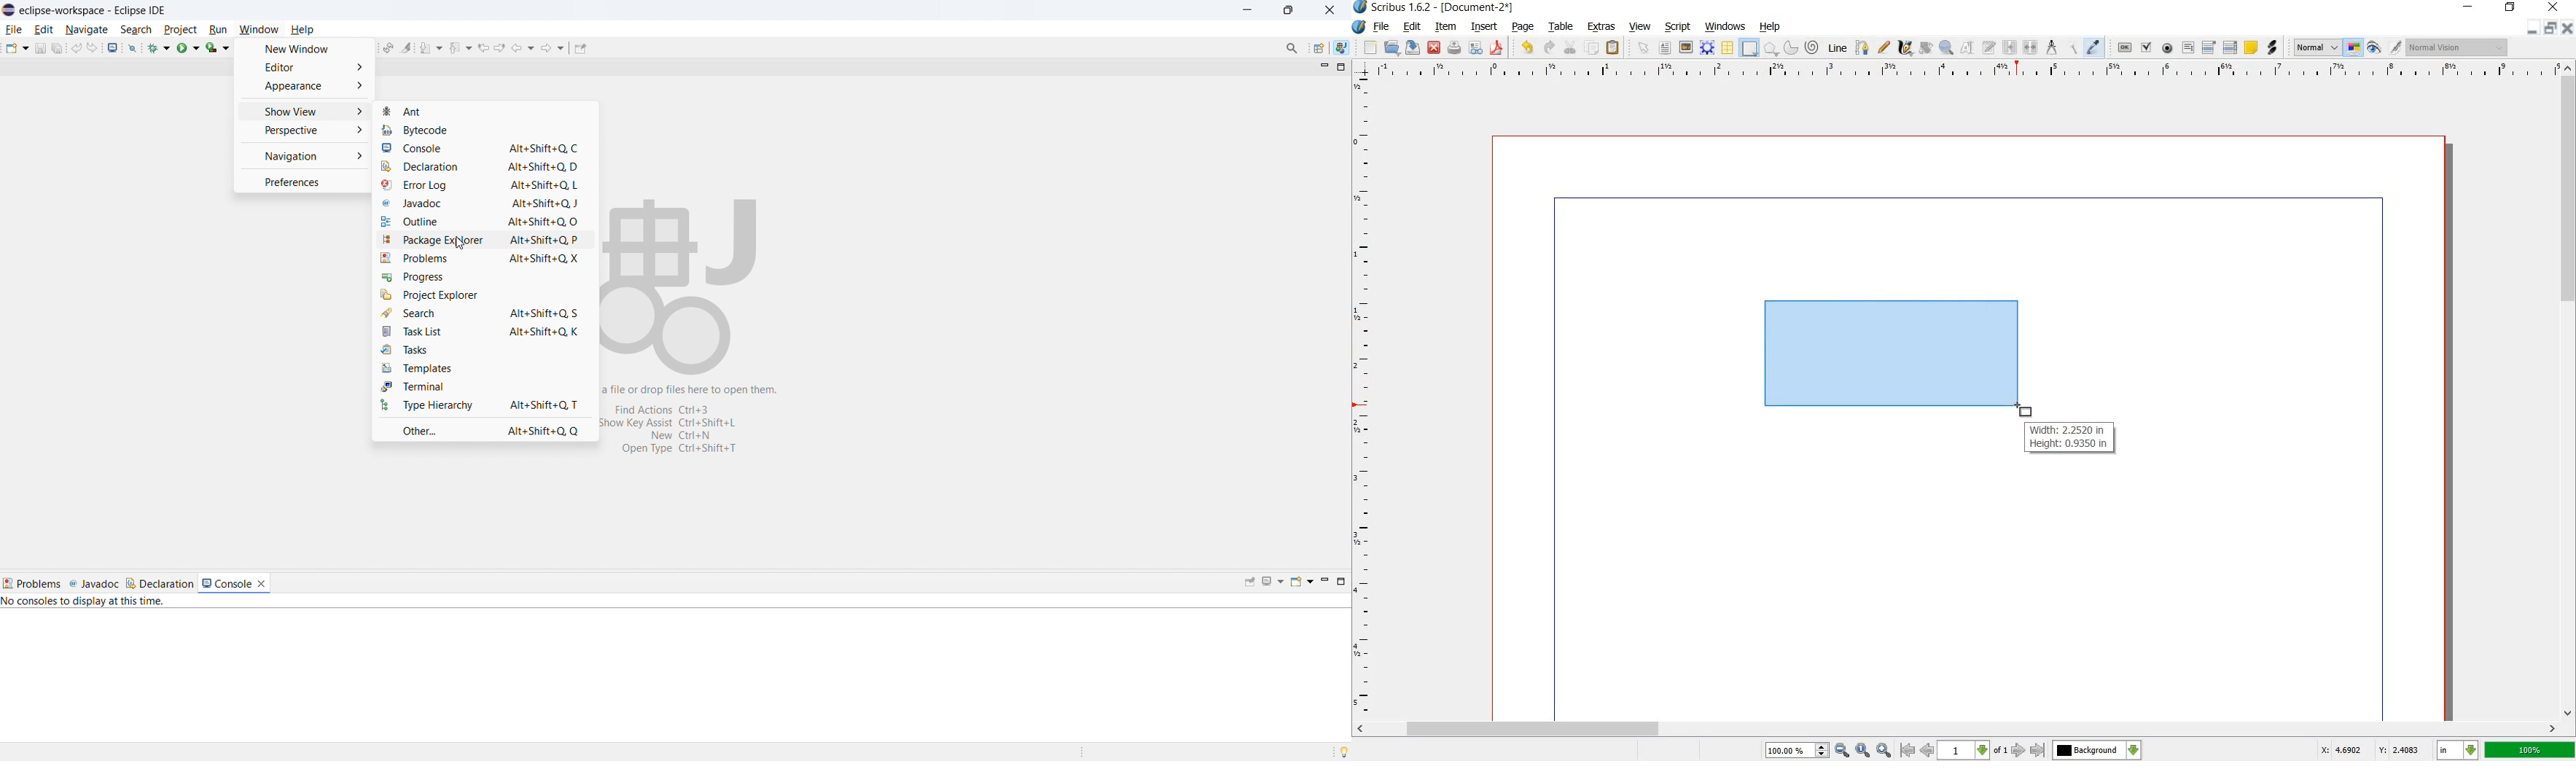 Image resolution: width=2576 pixels, height=784 pixels. What do you see at coordinates (1676, 27) in the screenshot?
I see `SCRIPT` at bounding box center [1676, 27].